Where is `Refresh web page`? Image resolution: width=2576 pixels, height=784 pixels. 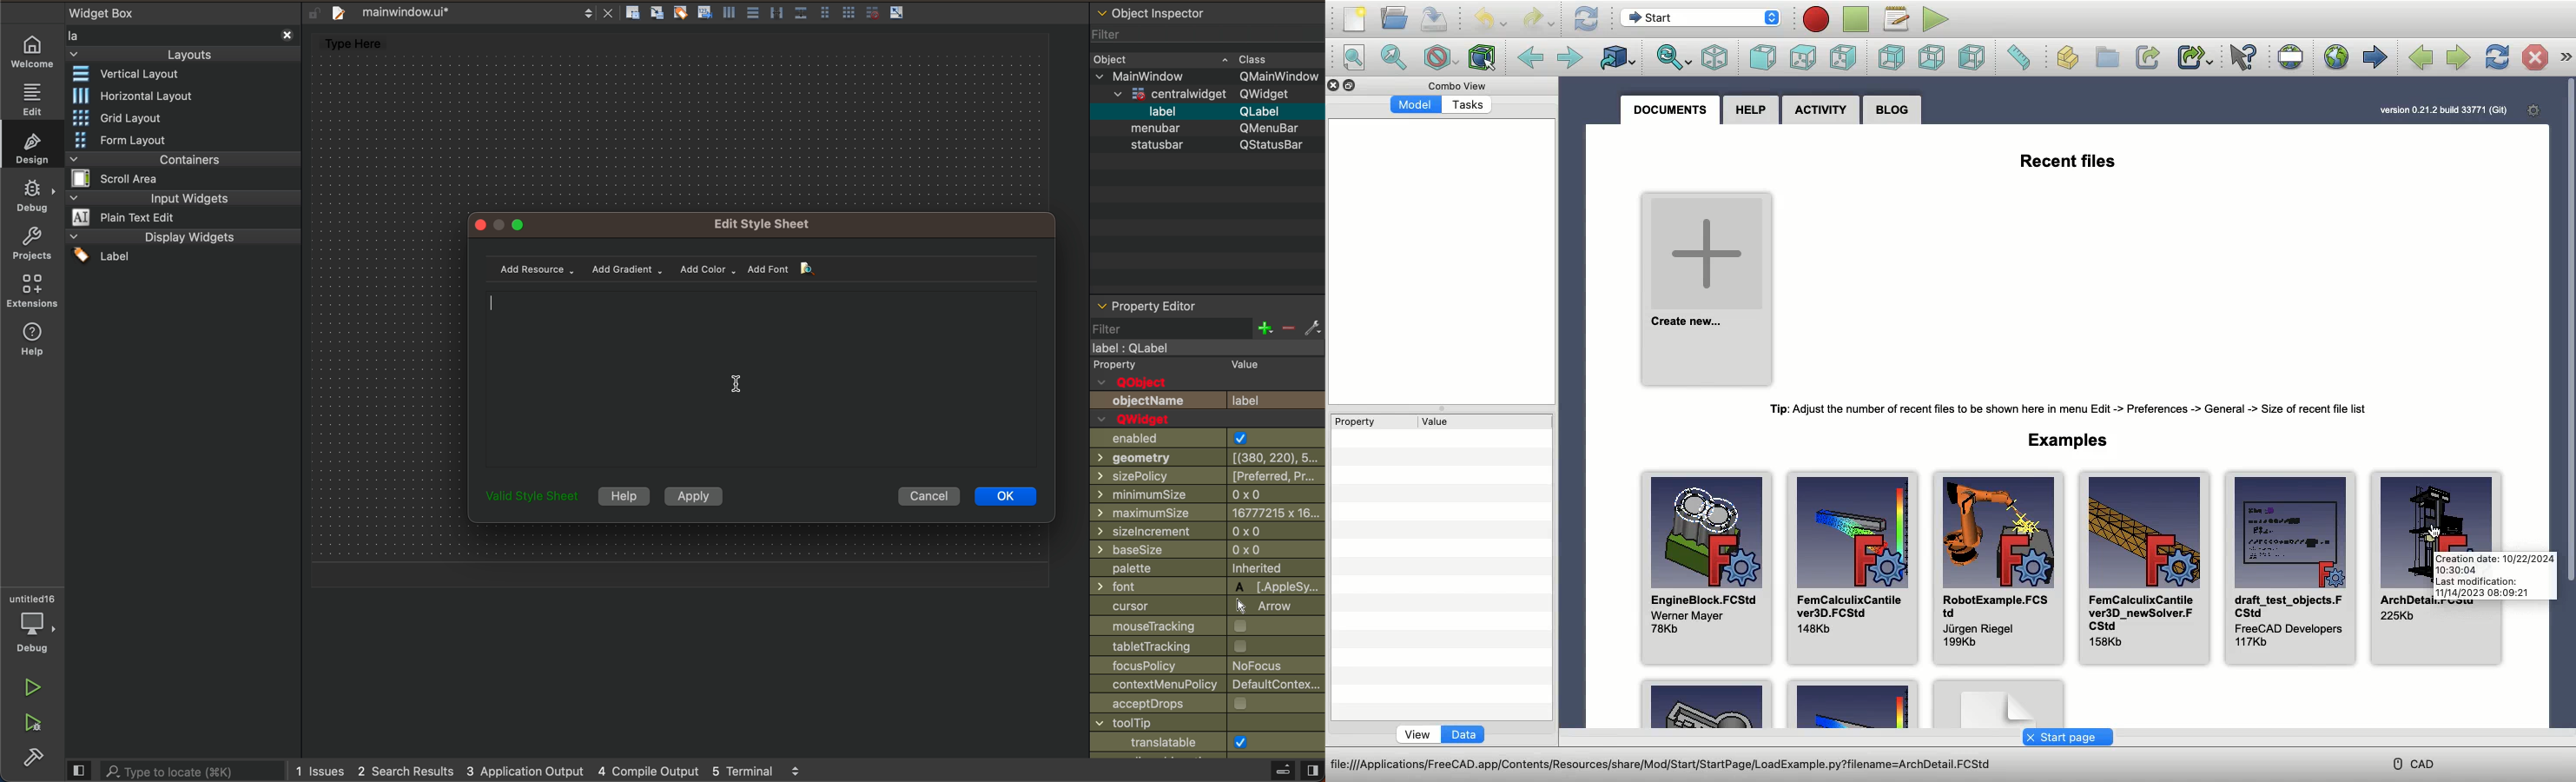 Refresh web page is located at coordinates (2495, 57).